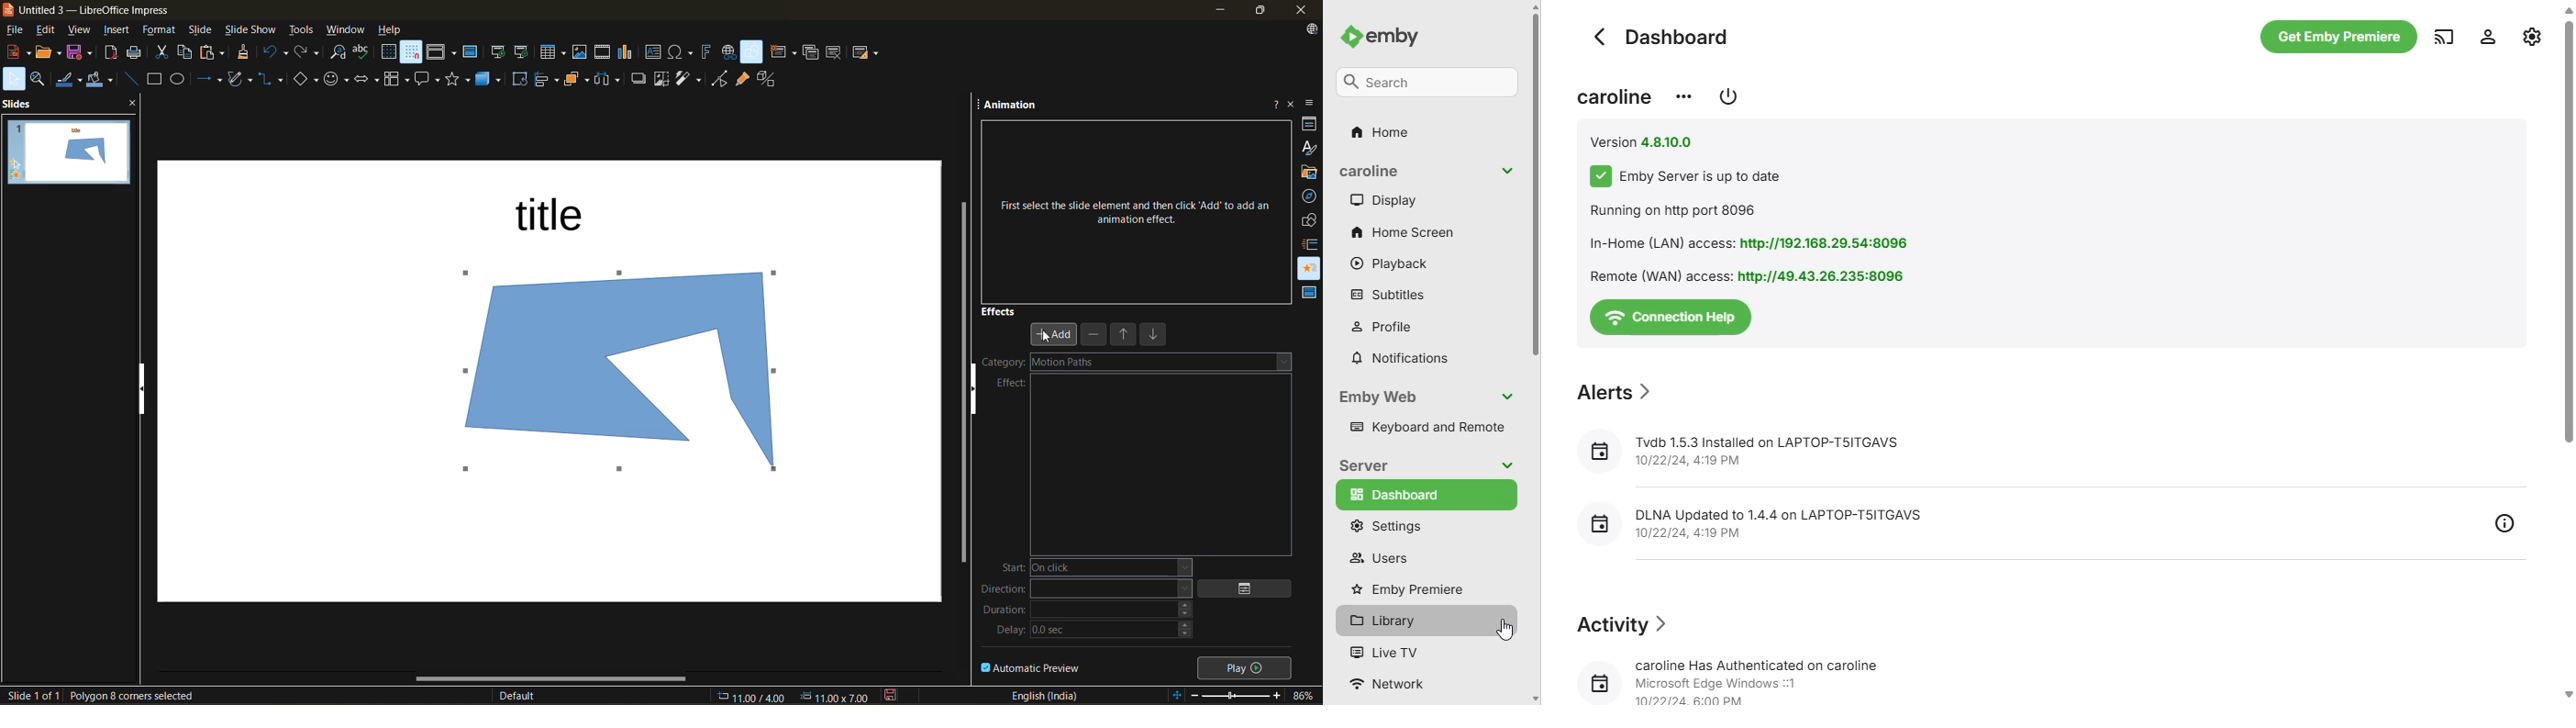  Describe the element at coordinates (1053, 333) in the screenshot. I see `add` at that location.